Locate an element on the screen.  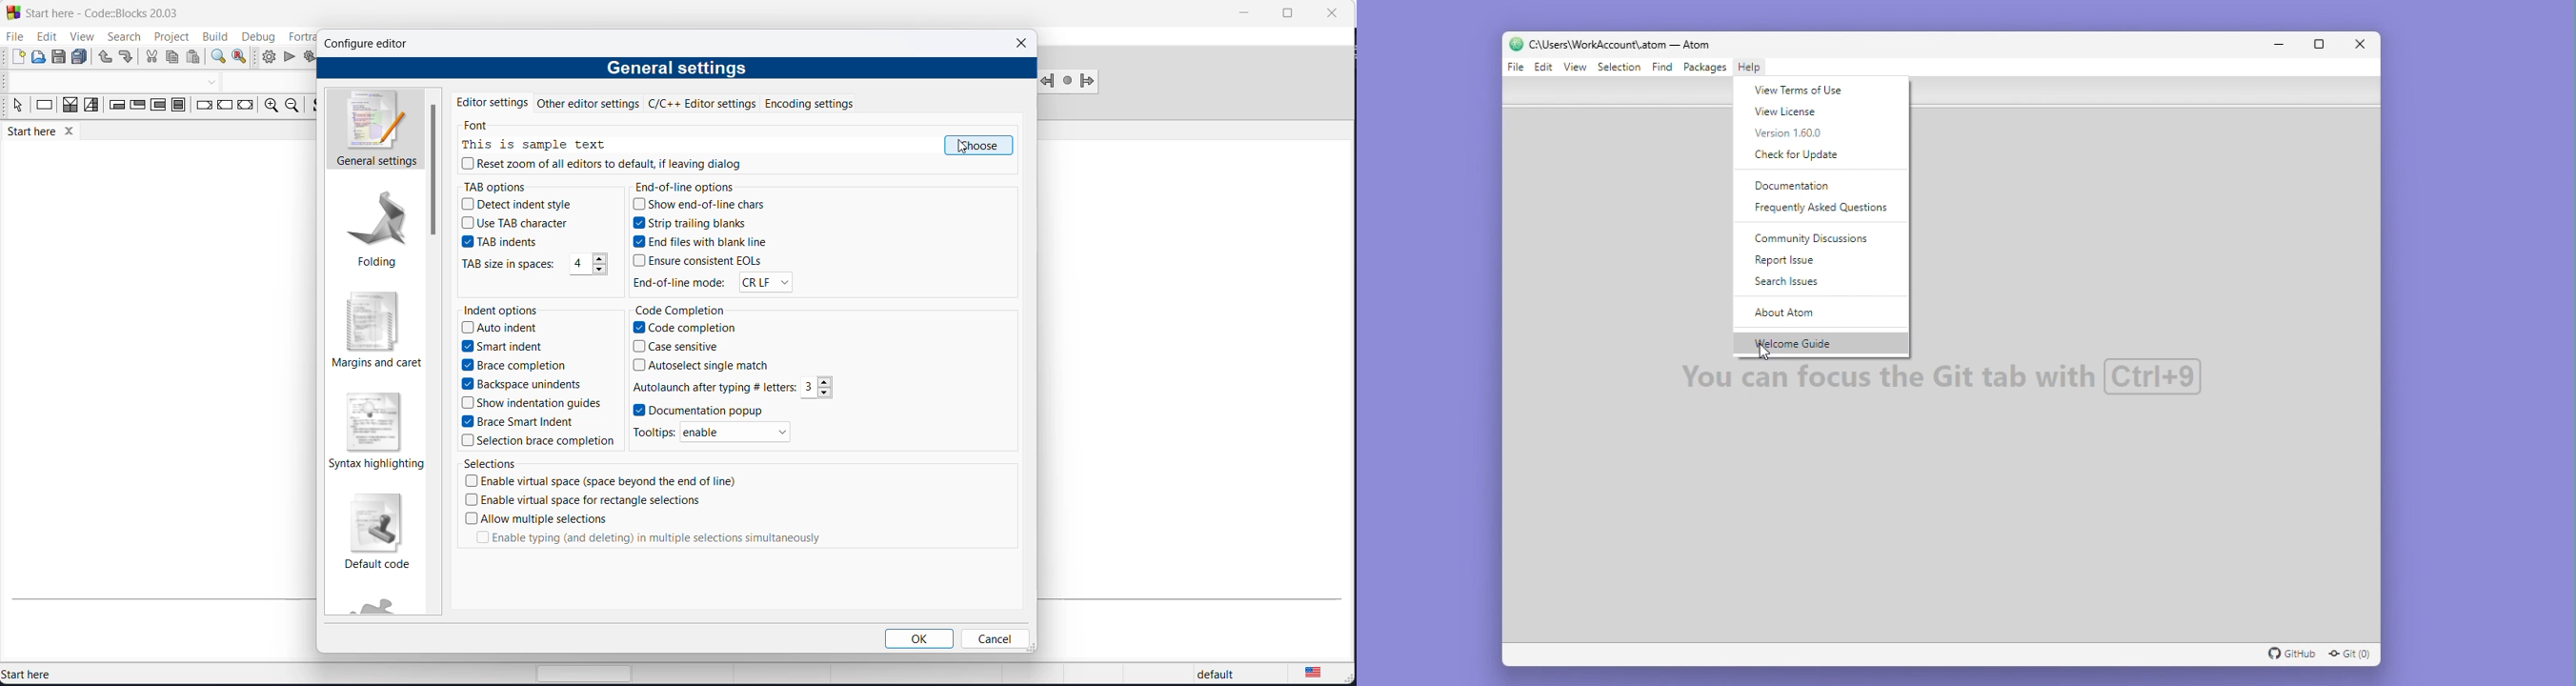
brace completion is located at coordinates (508, 366).